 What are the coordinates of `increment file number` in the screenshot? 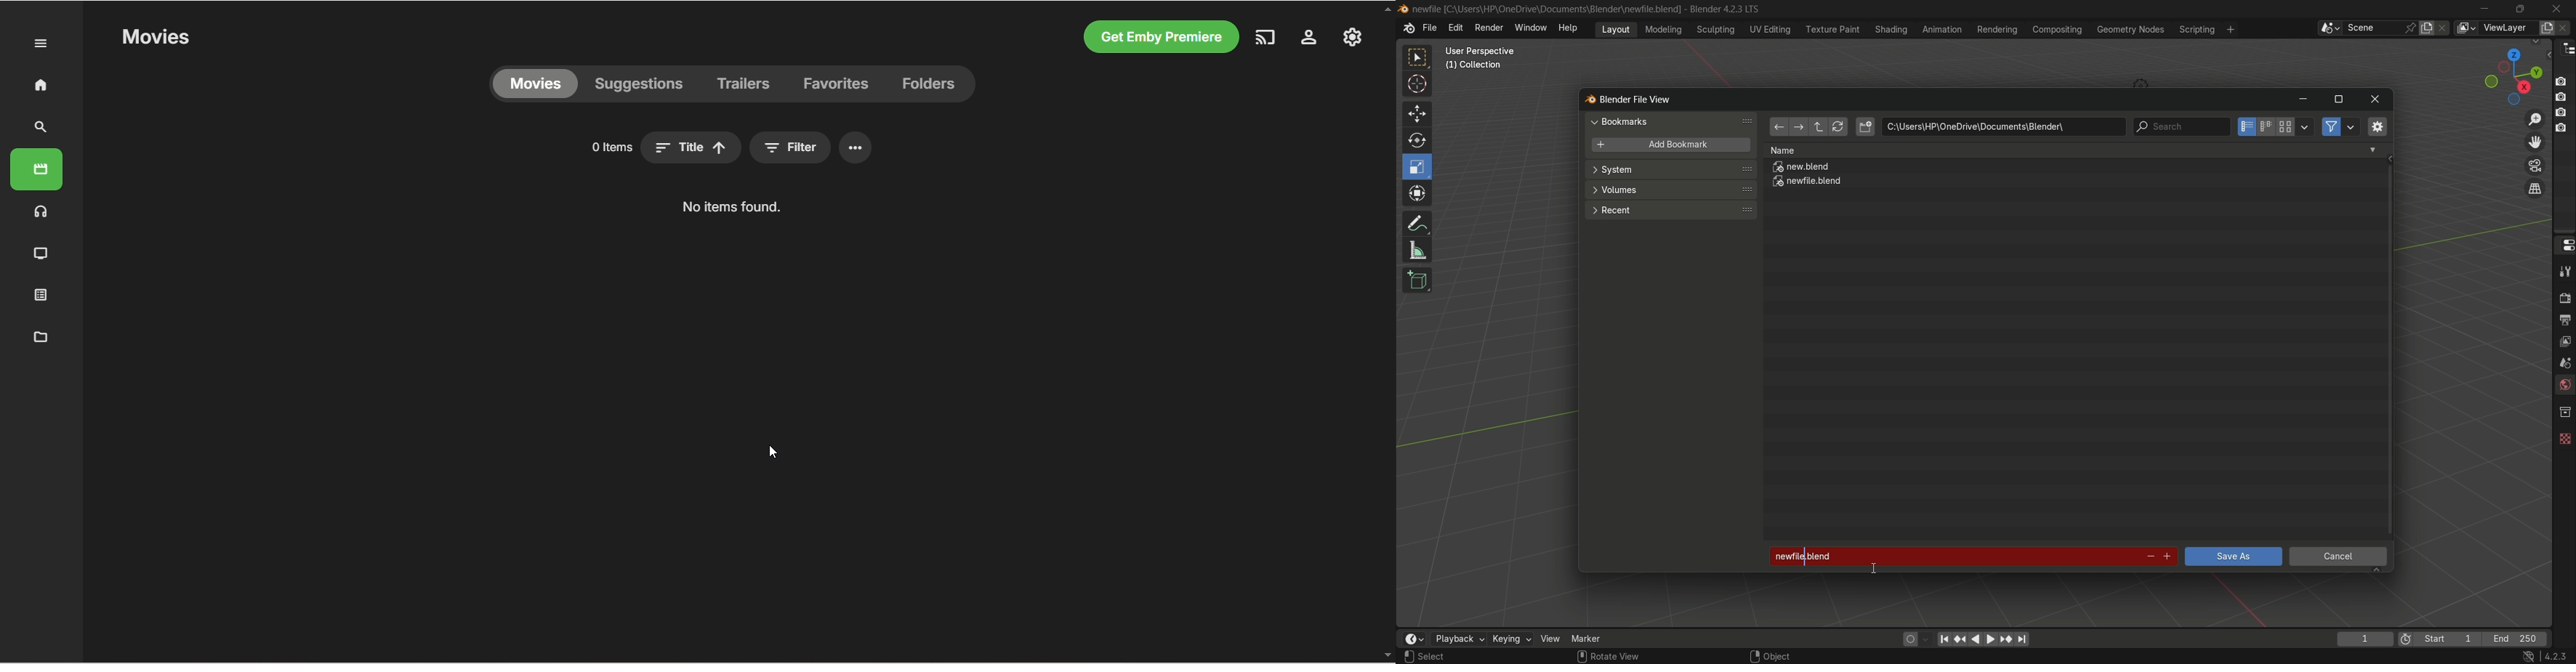 It's located at (2168, 557).